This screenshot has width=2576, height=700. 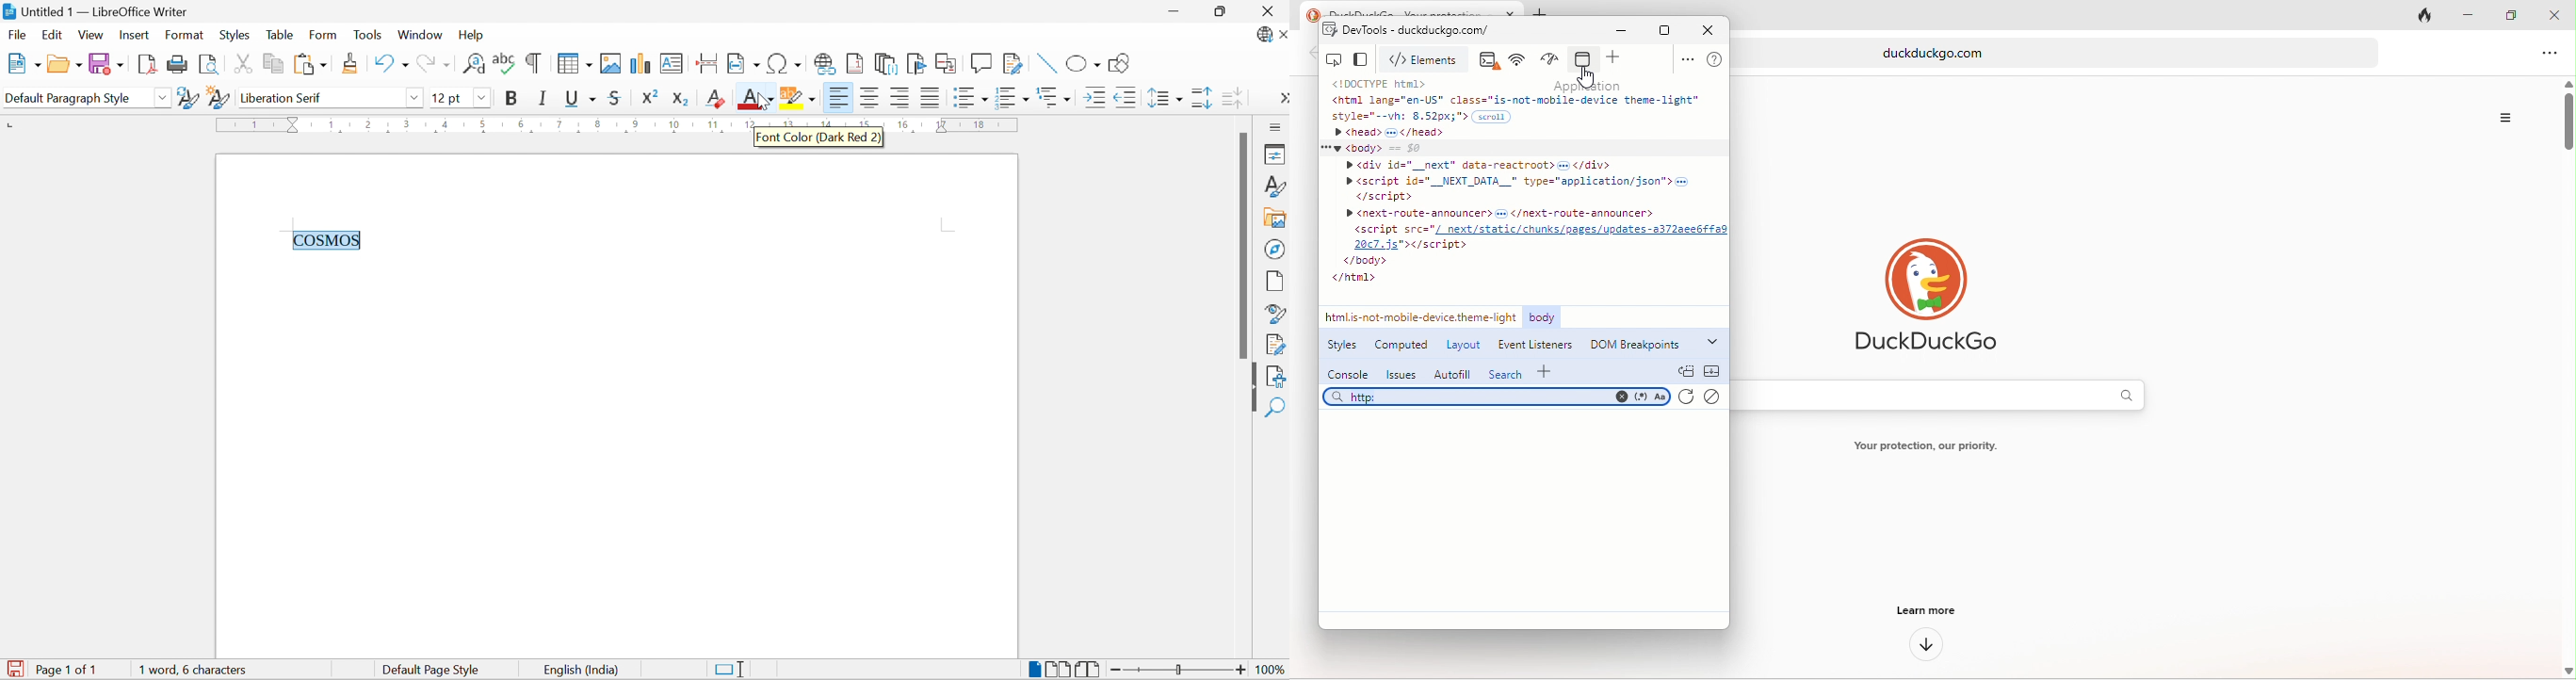 I want to click on clear, so click(x=1713, y=398).